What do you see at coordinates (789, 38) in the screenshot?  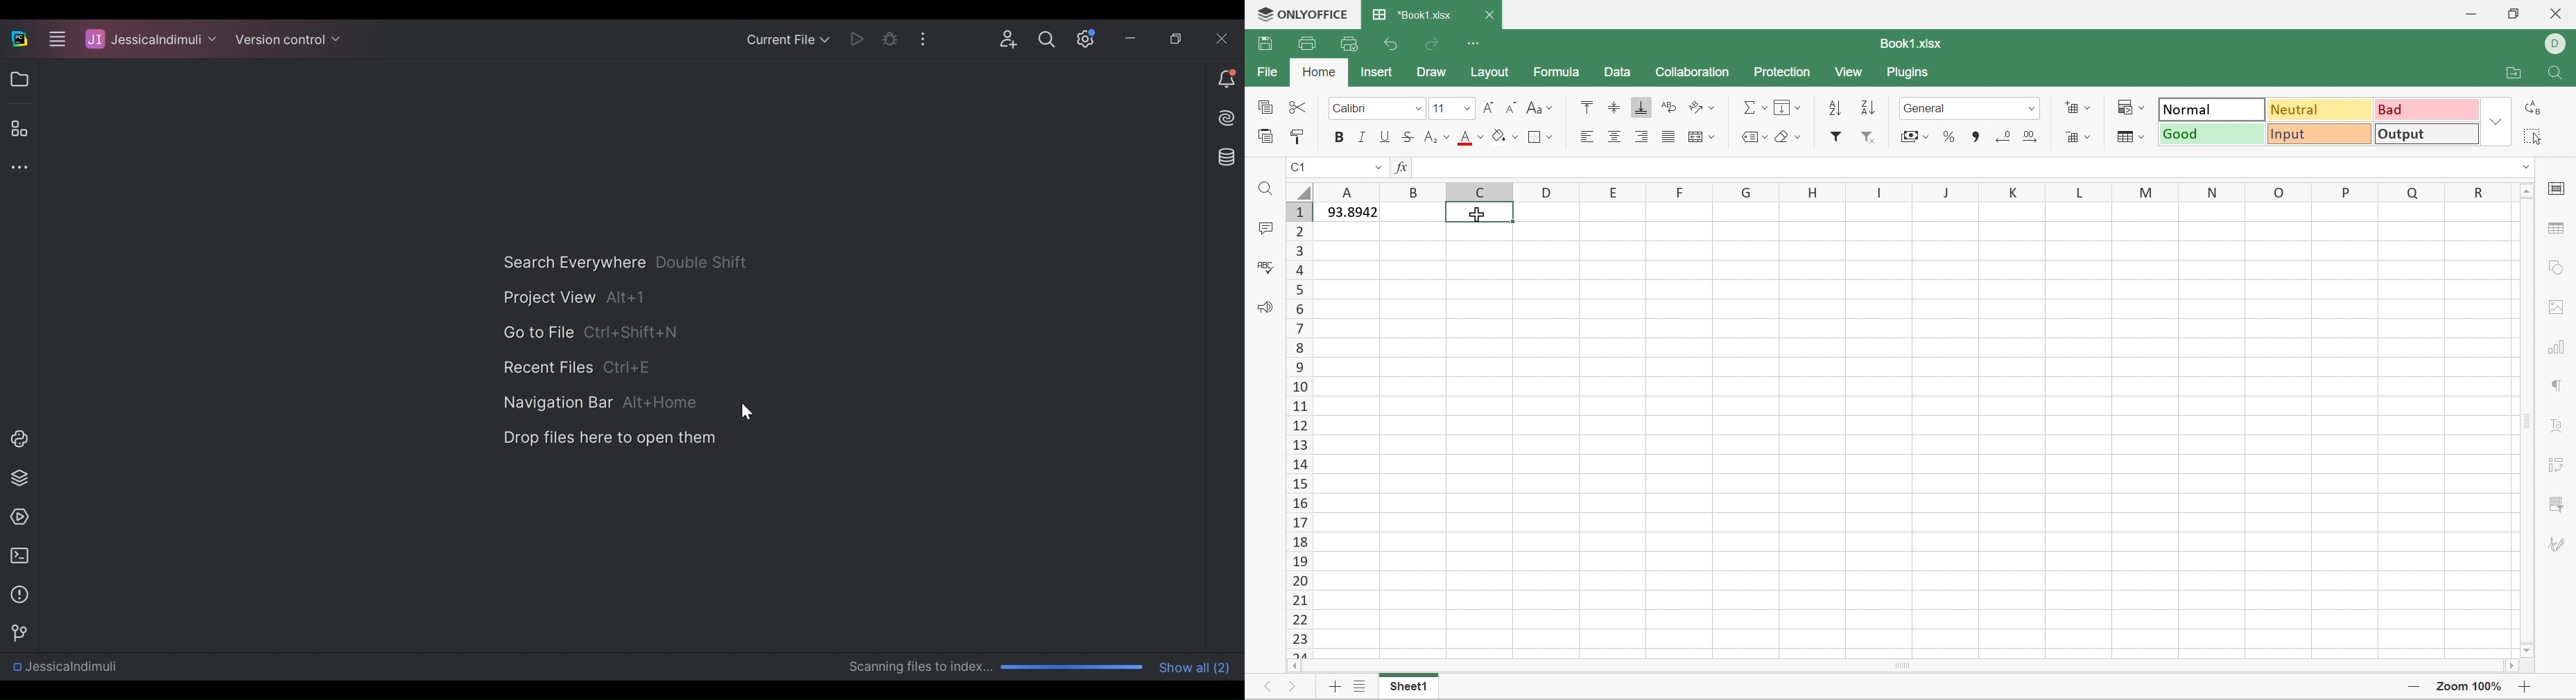 I see `Current File` at bounding box center [789, 38].